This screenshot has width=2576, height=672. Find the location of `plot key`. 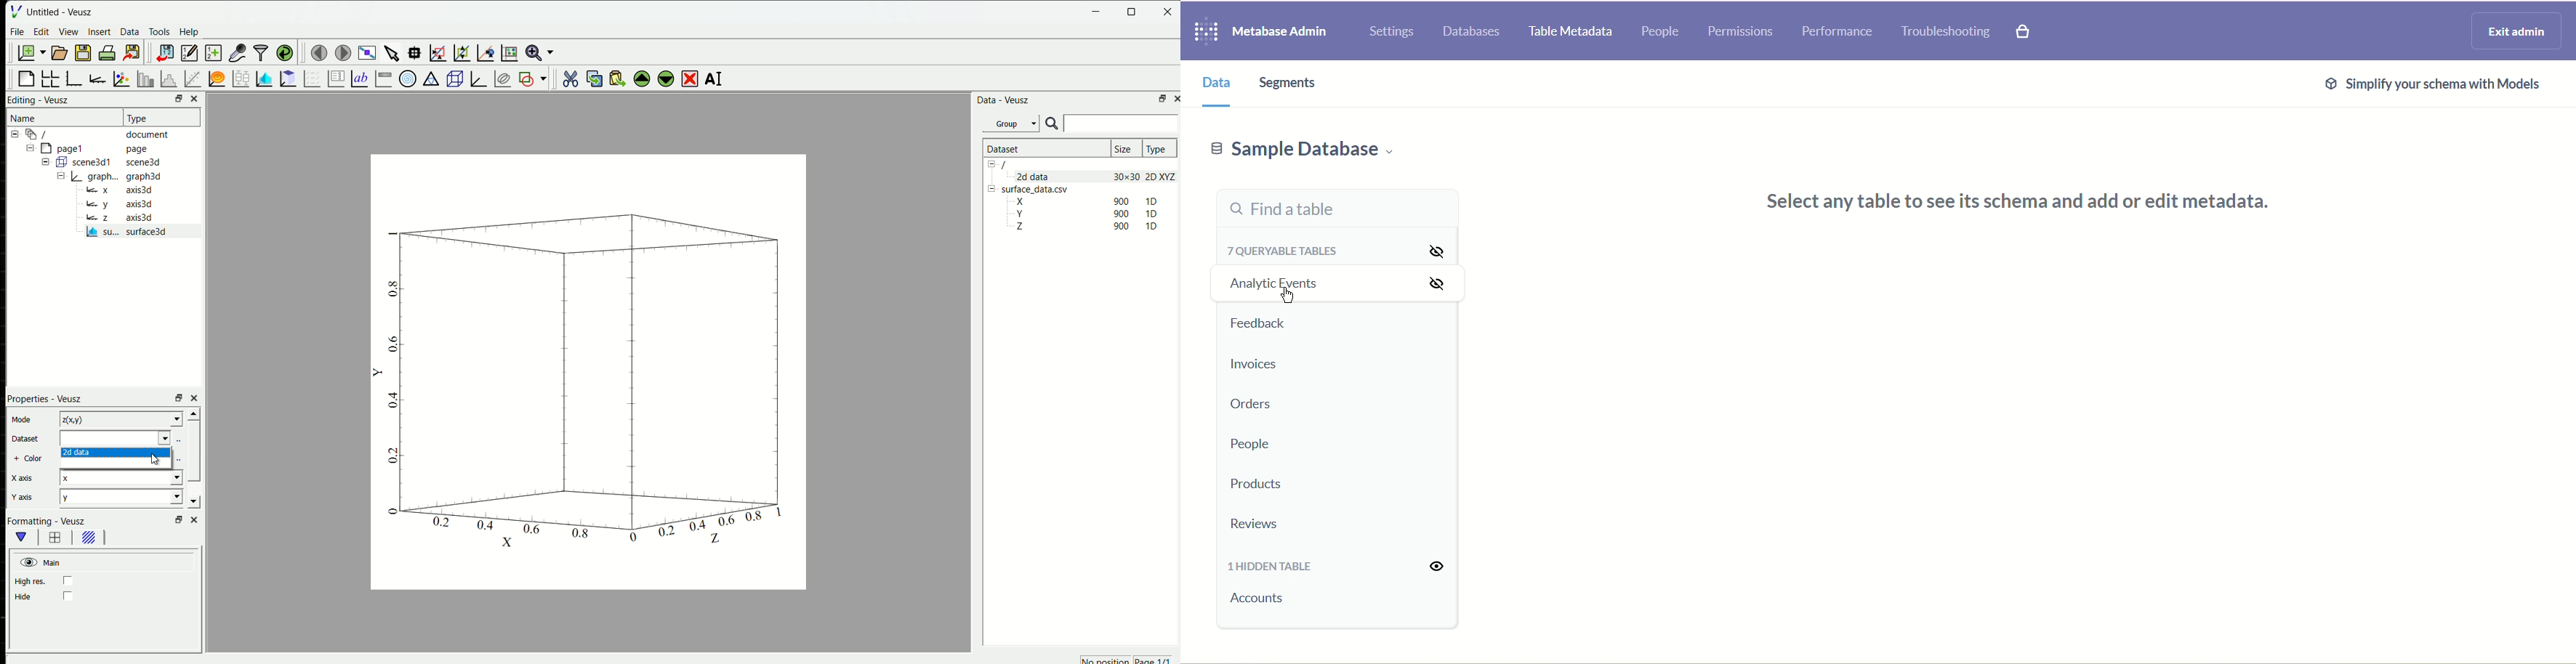

plot key is located at coordinates (337, 79).